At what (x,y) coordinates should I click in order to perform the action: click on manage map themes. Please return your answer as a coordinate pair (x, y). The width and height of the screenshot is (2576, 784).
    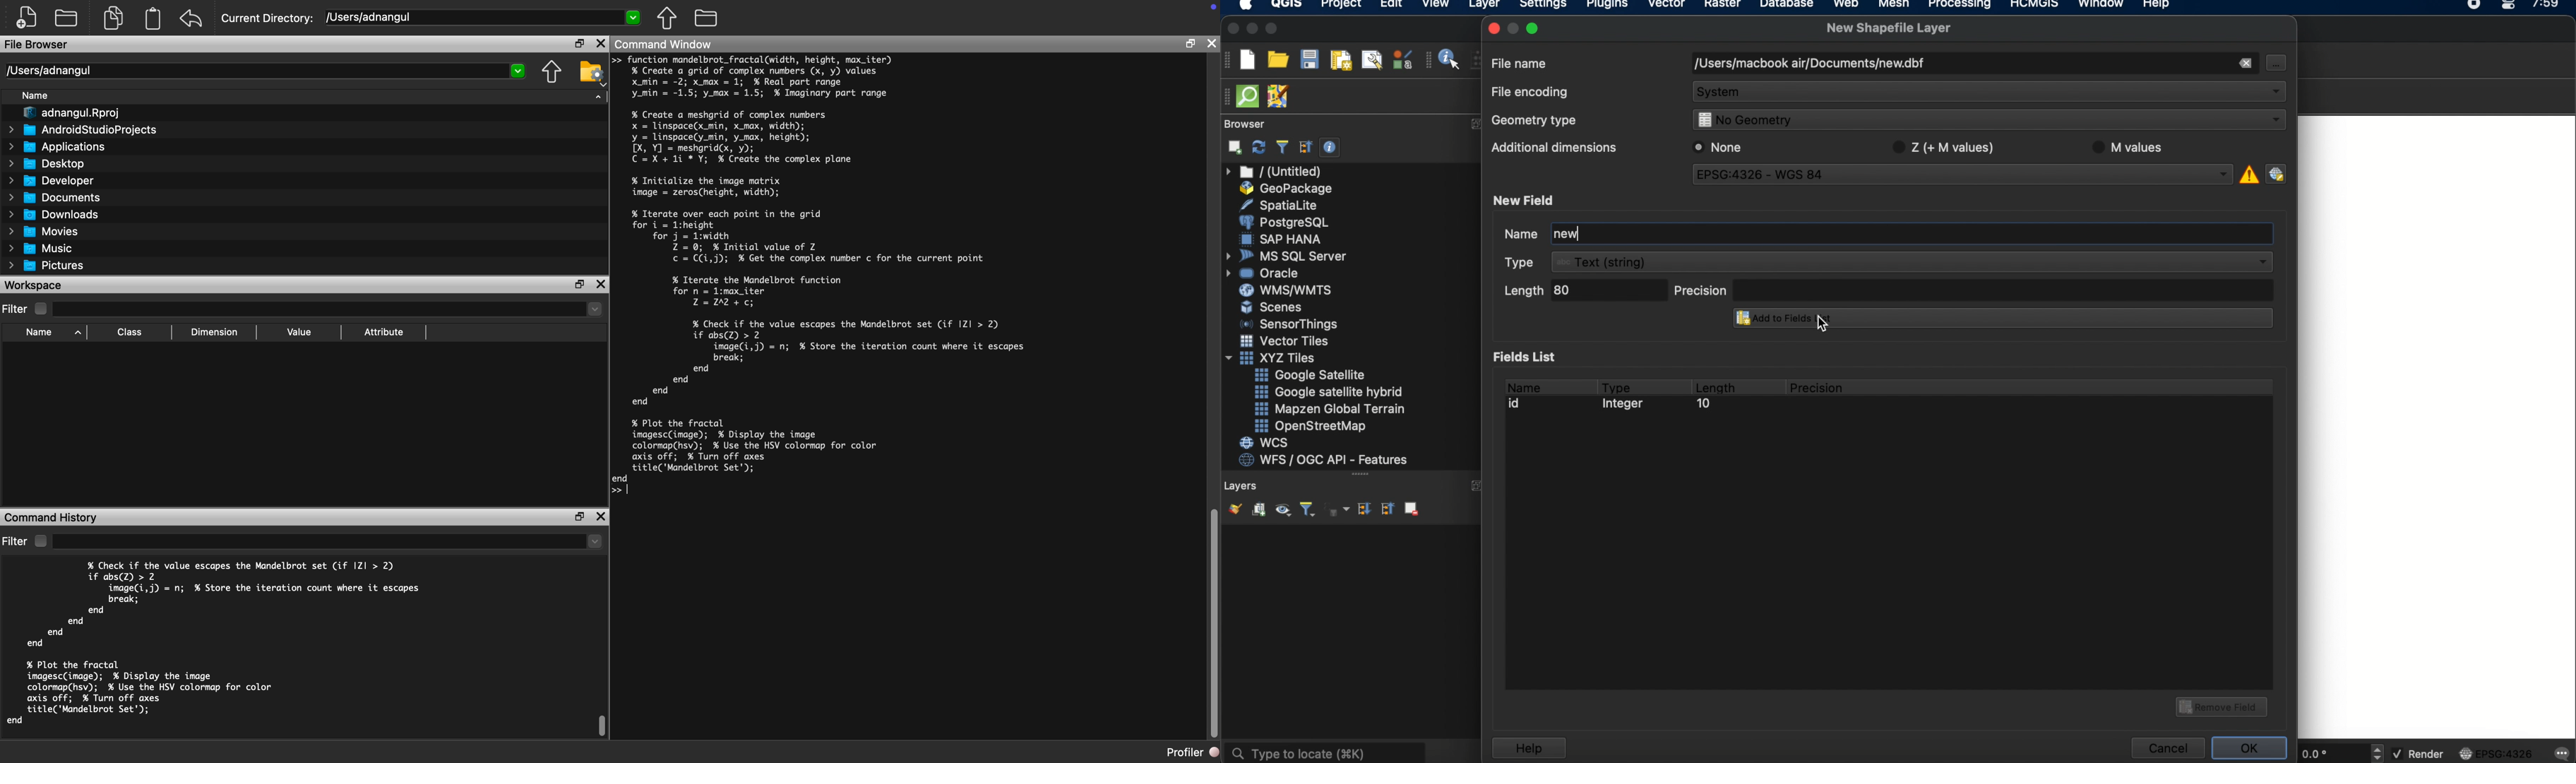
    Looking at the image, I should click on (1282, 511).